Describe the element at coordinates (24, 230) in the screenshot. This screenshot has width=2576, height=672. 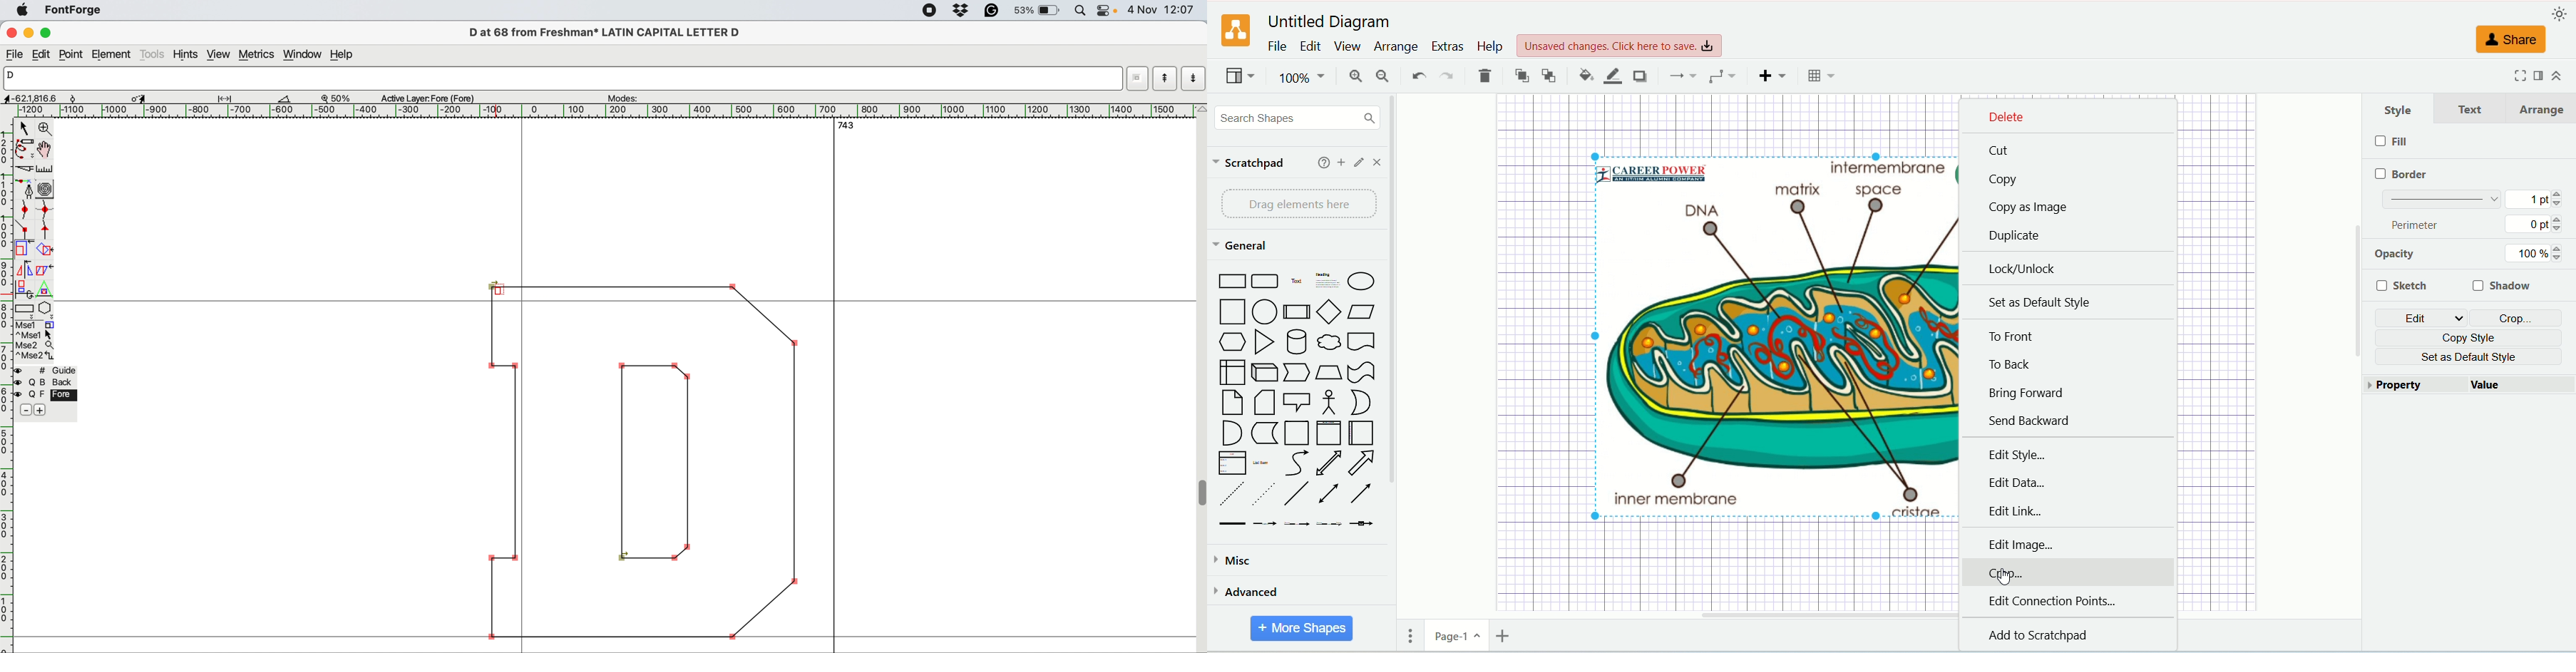
I see `add a comer point` at that location.